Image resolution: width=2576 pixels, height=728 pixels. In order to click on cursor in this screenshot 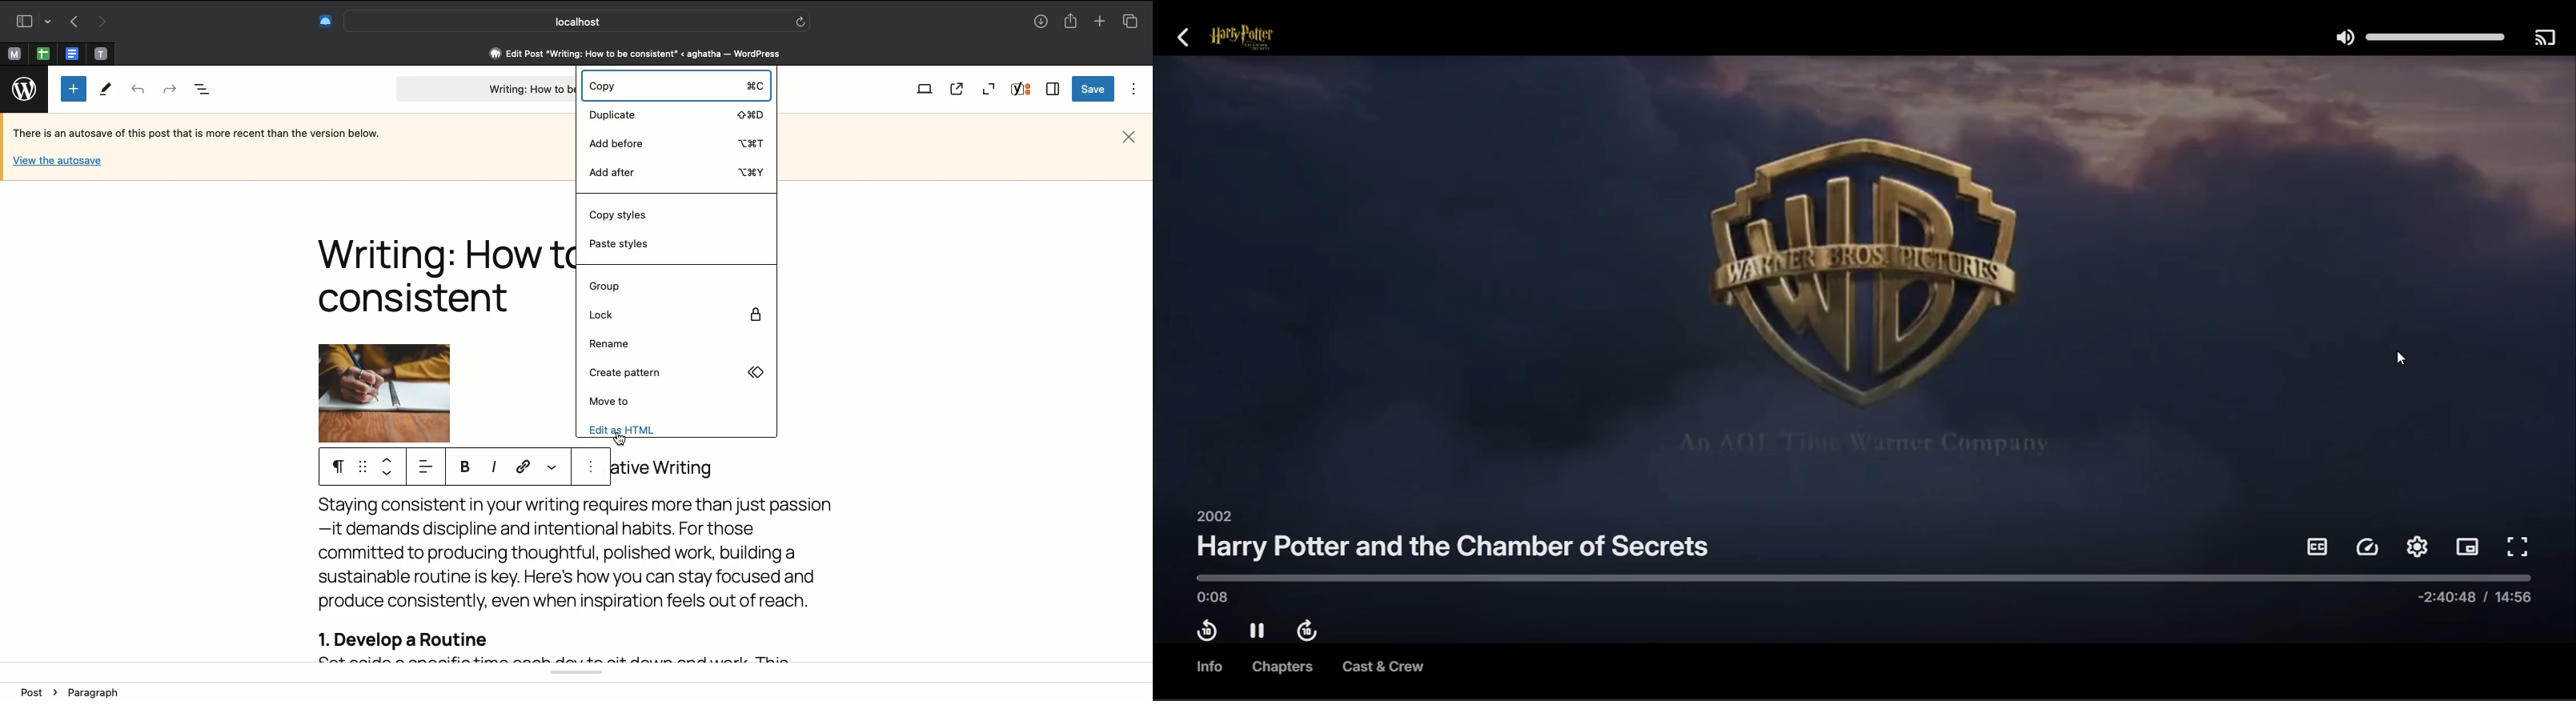, I will do `click(2402, 360)`.